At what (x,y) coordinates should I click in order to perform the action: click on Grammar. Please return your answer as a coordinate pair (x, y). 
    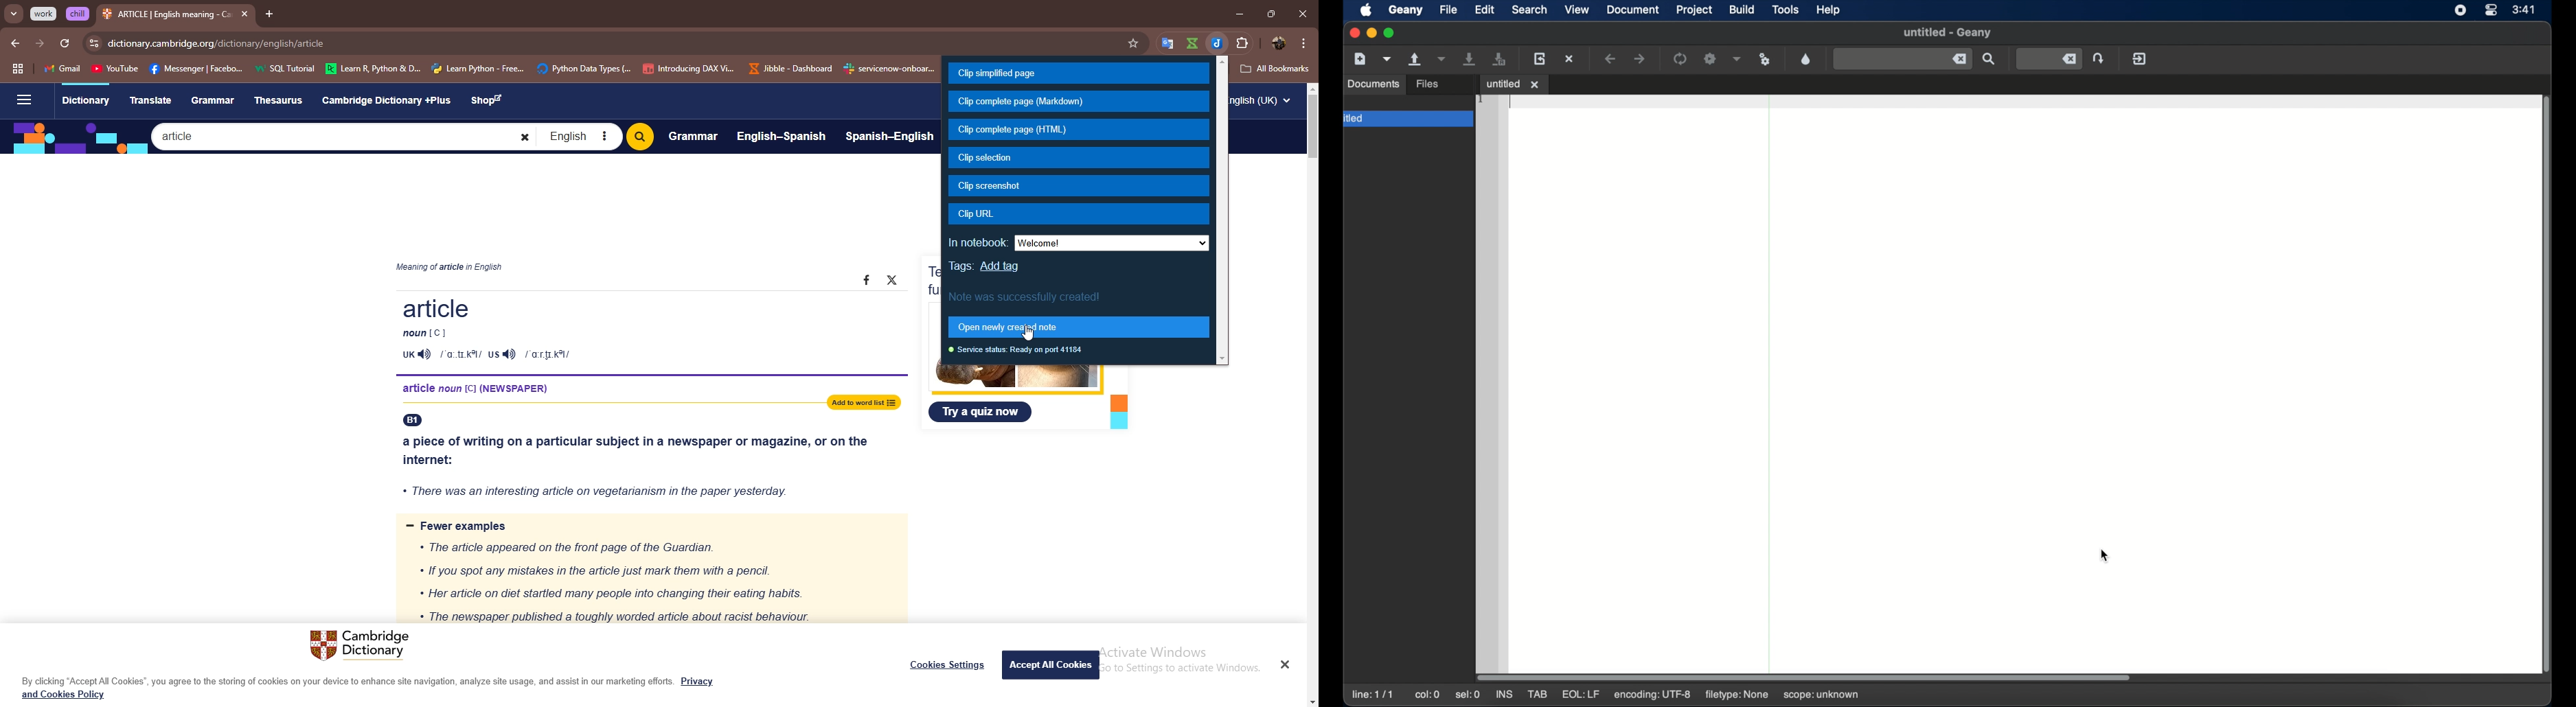
    Looking at the image, I should click on (693, 135).